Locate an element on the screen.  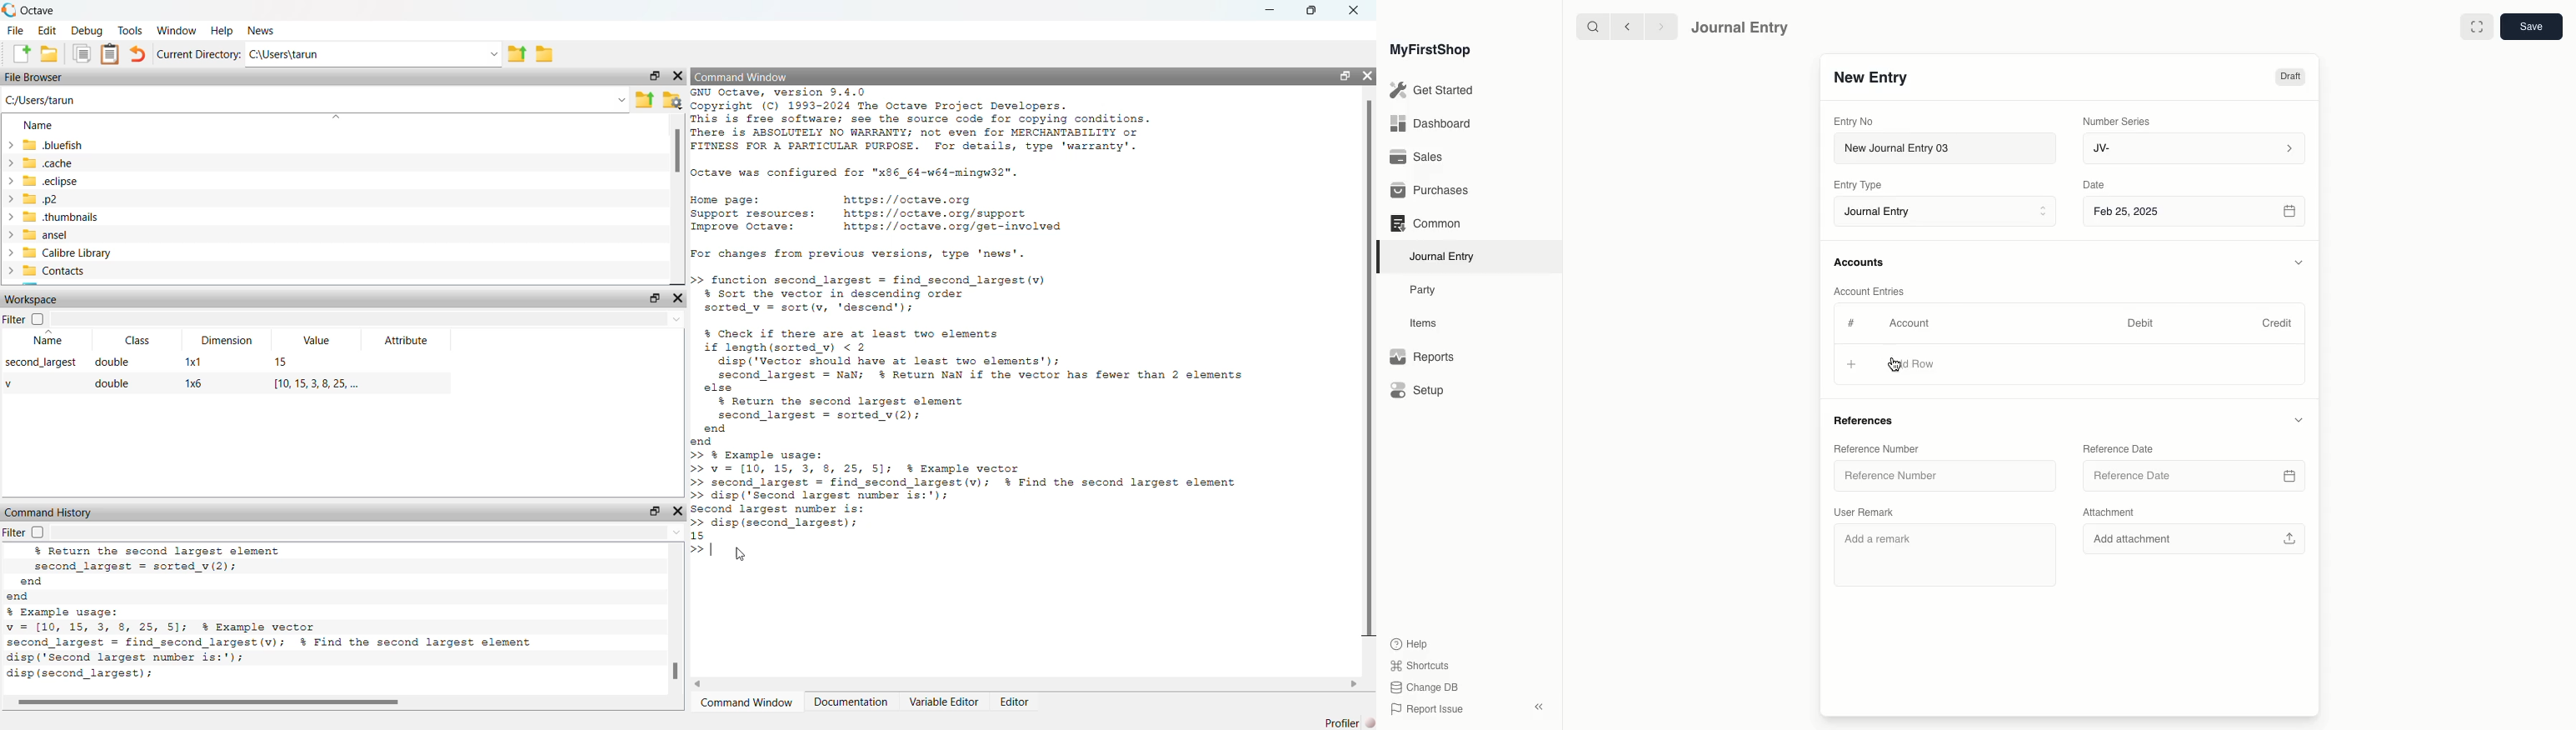
Reference Number is located at coordinates (1877, 448).